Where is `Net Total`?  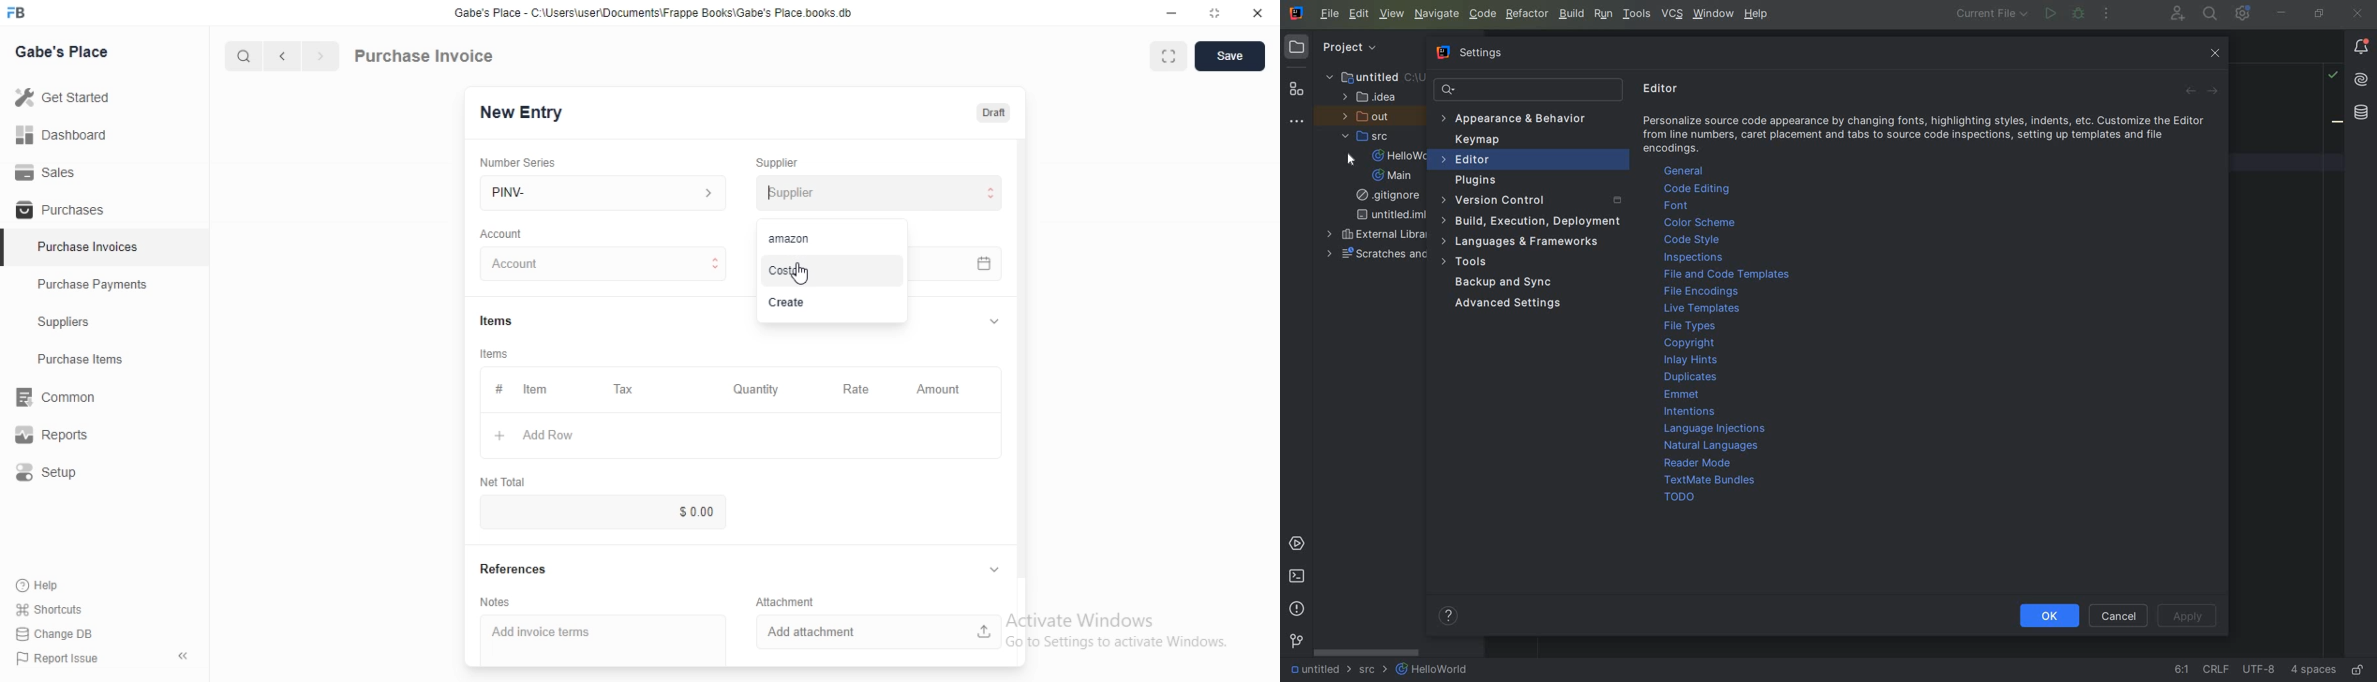
Net Total is located at coordinates (503, 482).